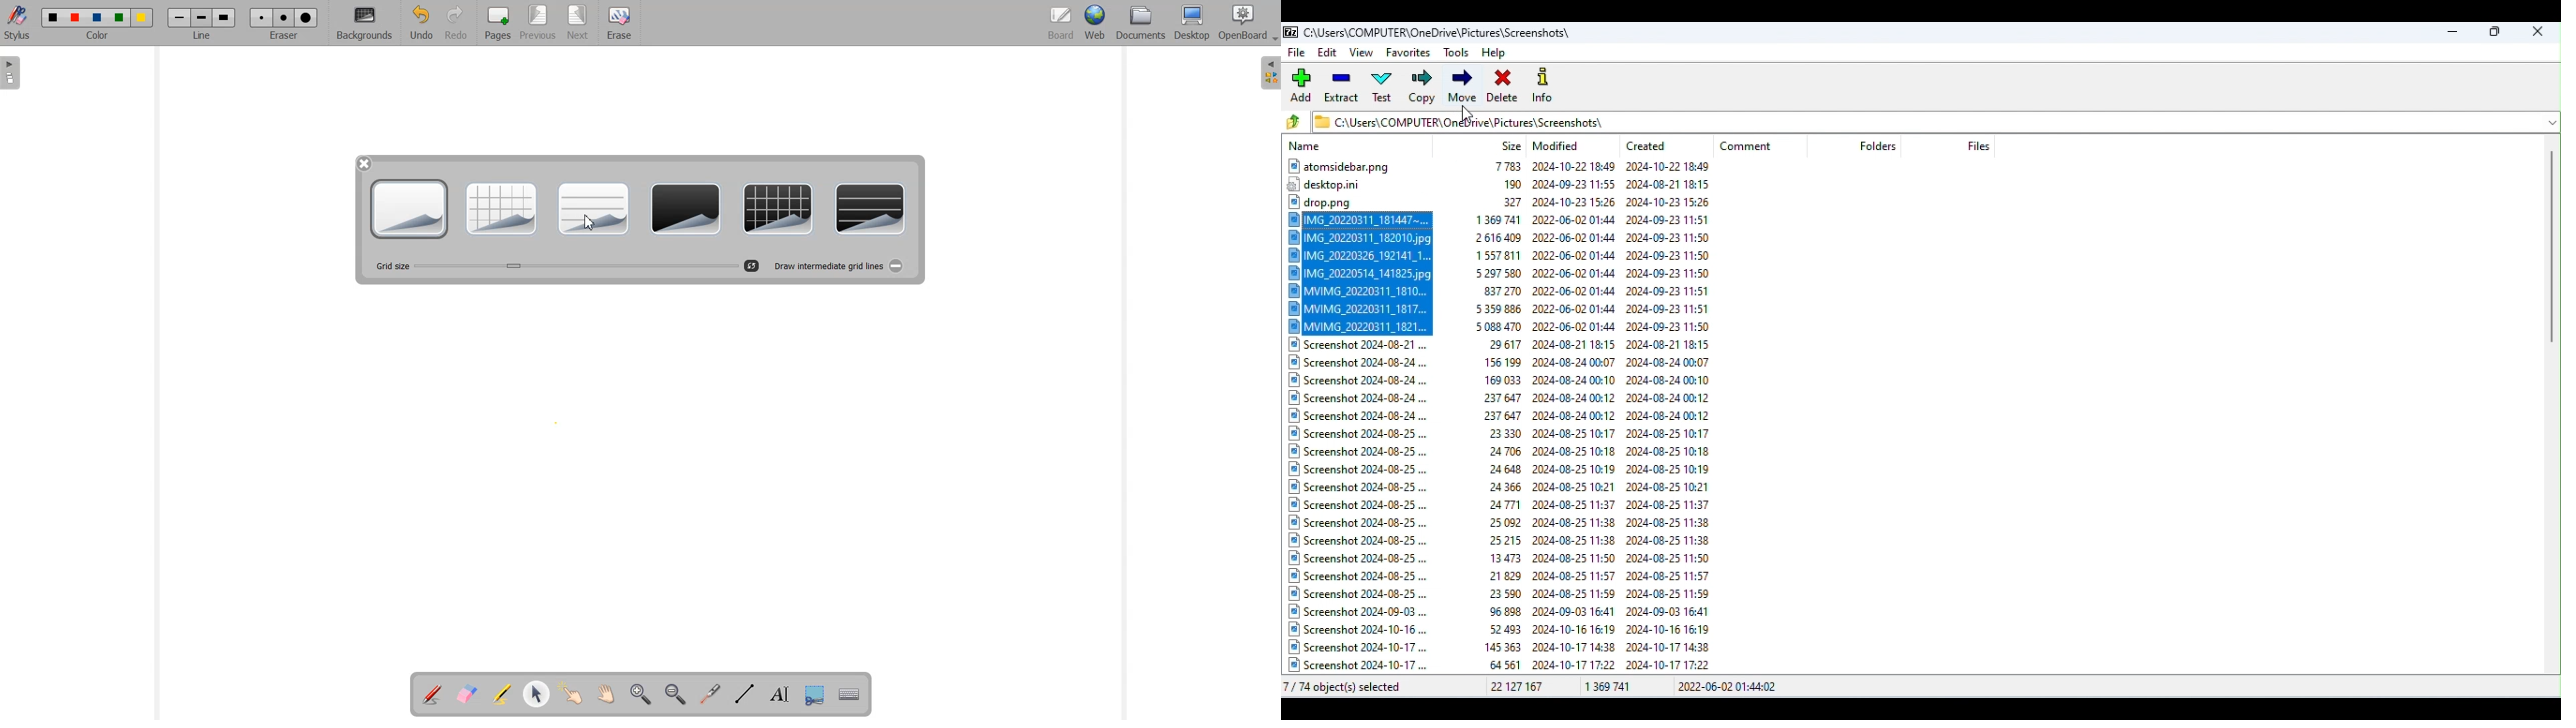 The height and width of the screenshot is (728, 2576). Describe the element at coordinates (2455, 30) in the screenshot. I see `Minimize` at that location.